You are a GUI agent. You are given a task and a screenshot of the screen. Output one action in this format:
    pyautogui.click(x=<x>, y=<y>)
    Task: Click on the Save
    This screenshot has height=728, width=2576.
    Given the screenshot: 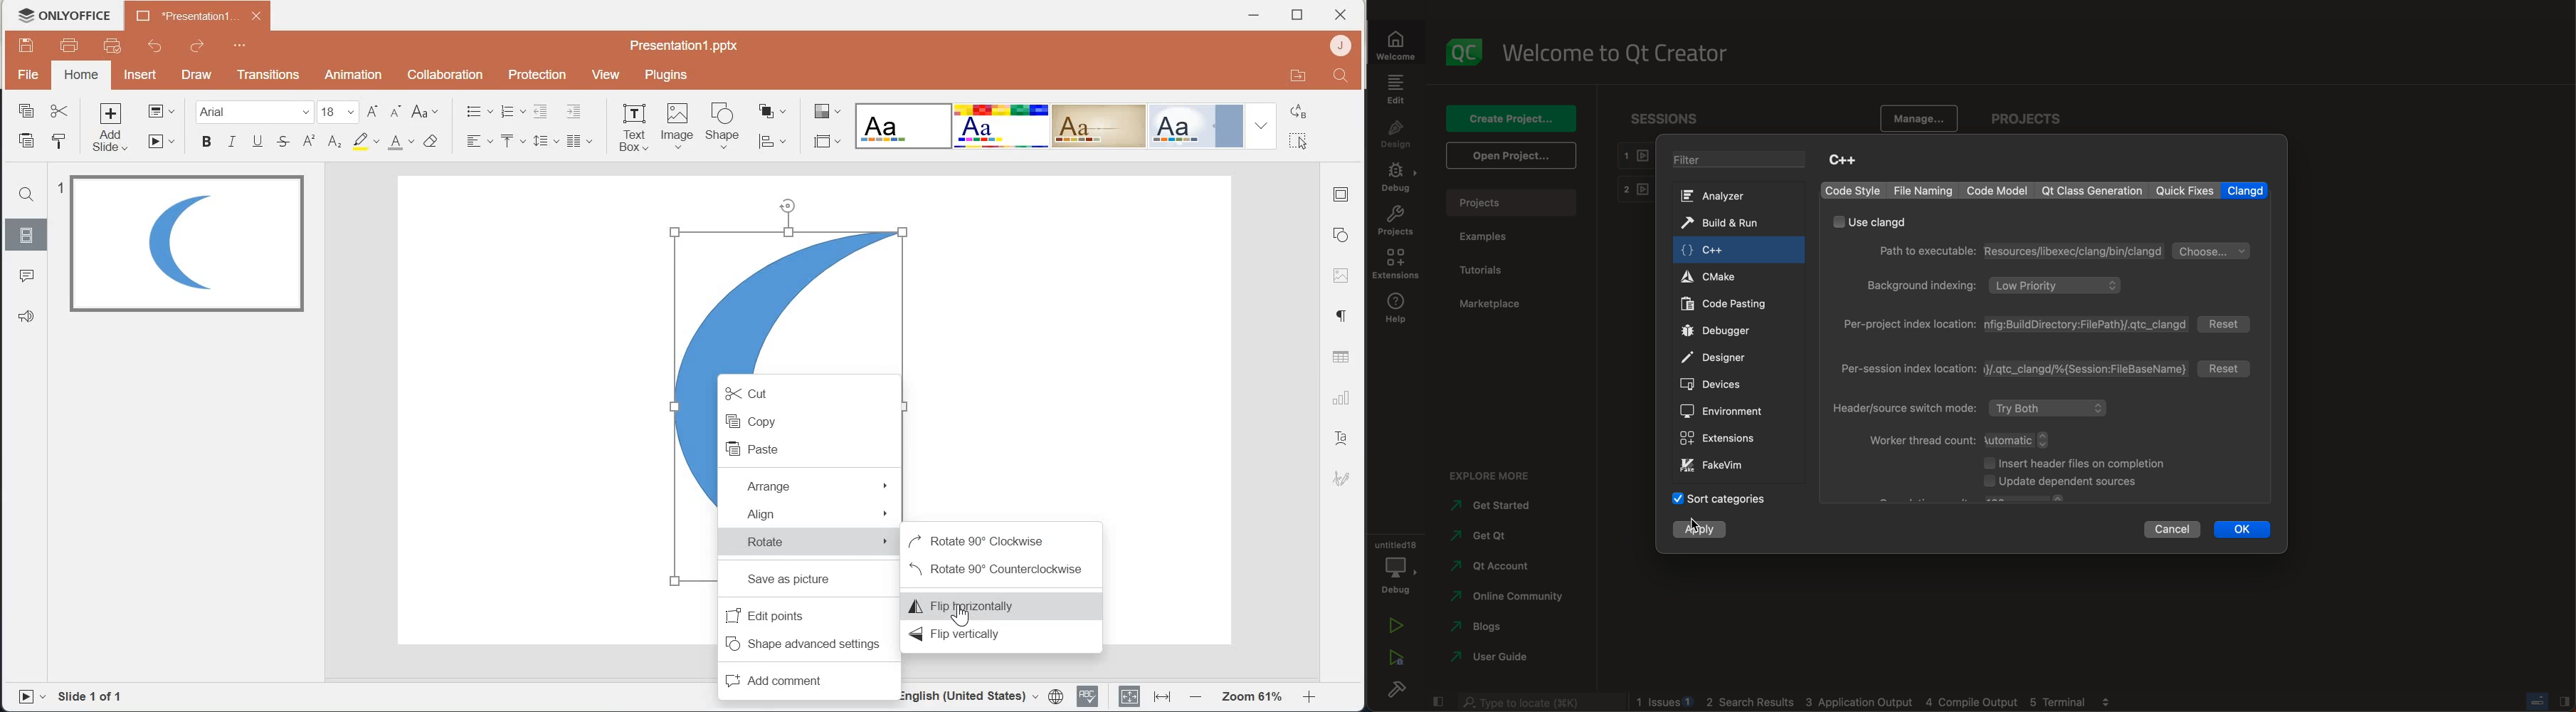 What is the action you would take?
    pyautogui.click(x=29, y=45)
    